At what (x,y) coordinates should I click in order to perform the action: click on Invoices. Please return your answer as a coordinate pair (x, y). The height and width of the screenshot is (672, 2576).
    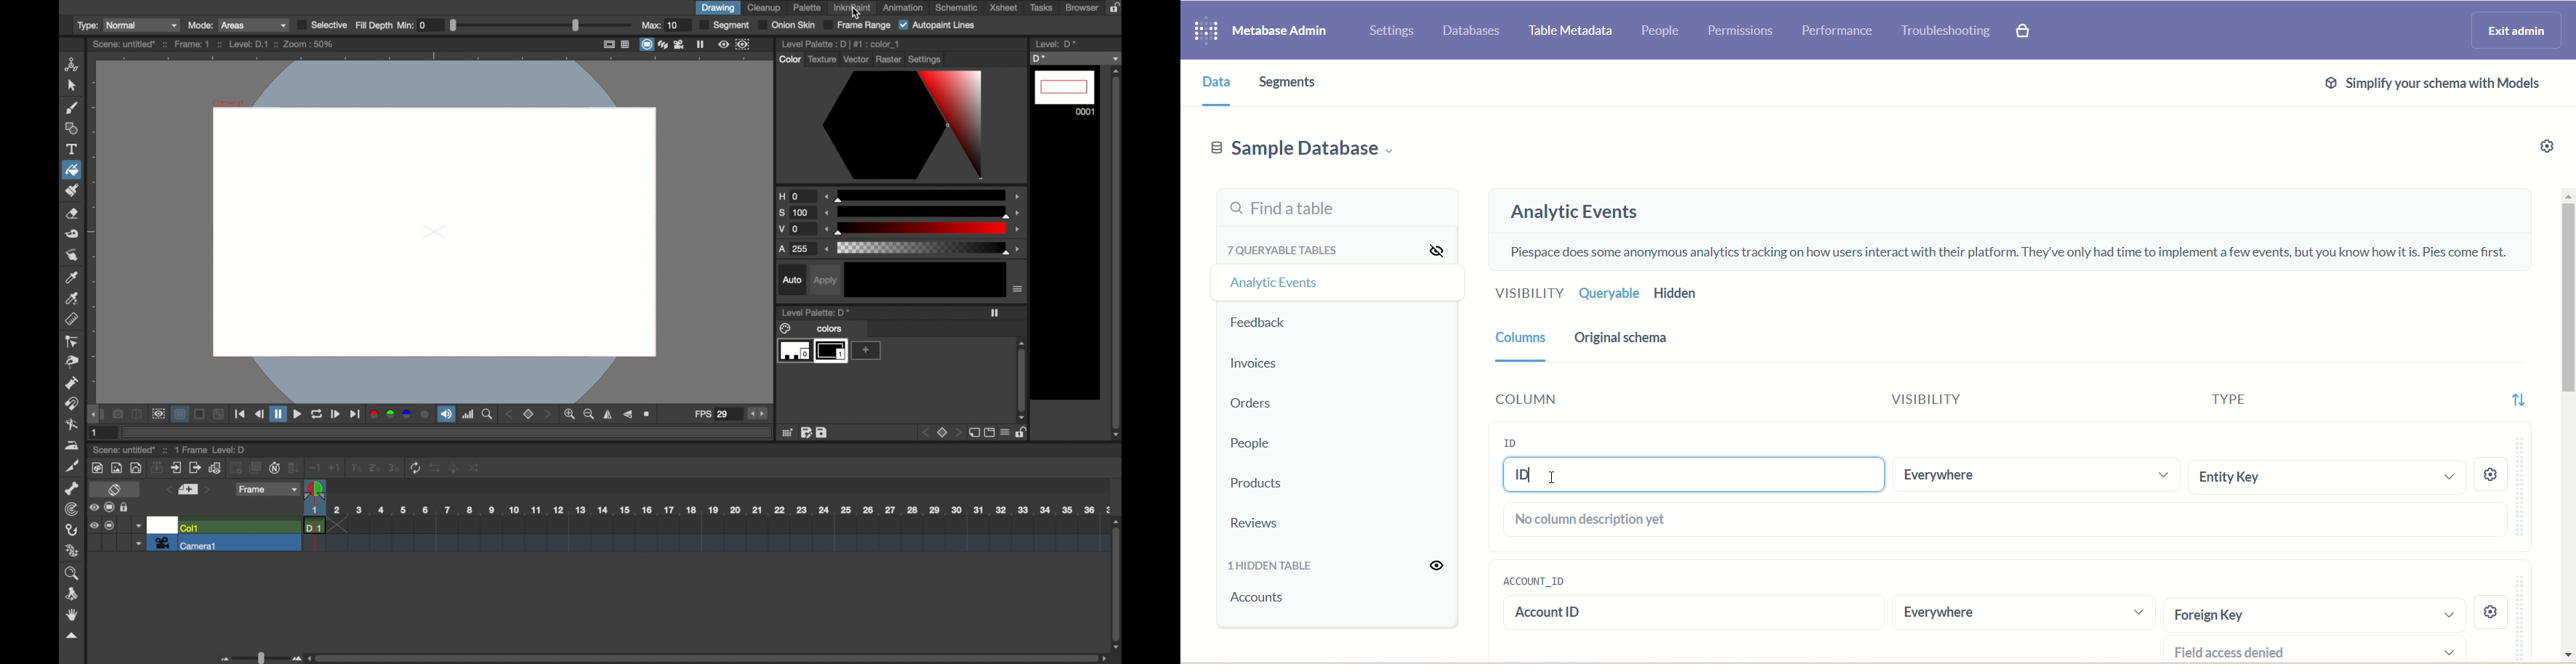
    Looking at the image, I should click on (1257, 361).